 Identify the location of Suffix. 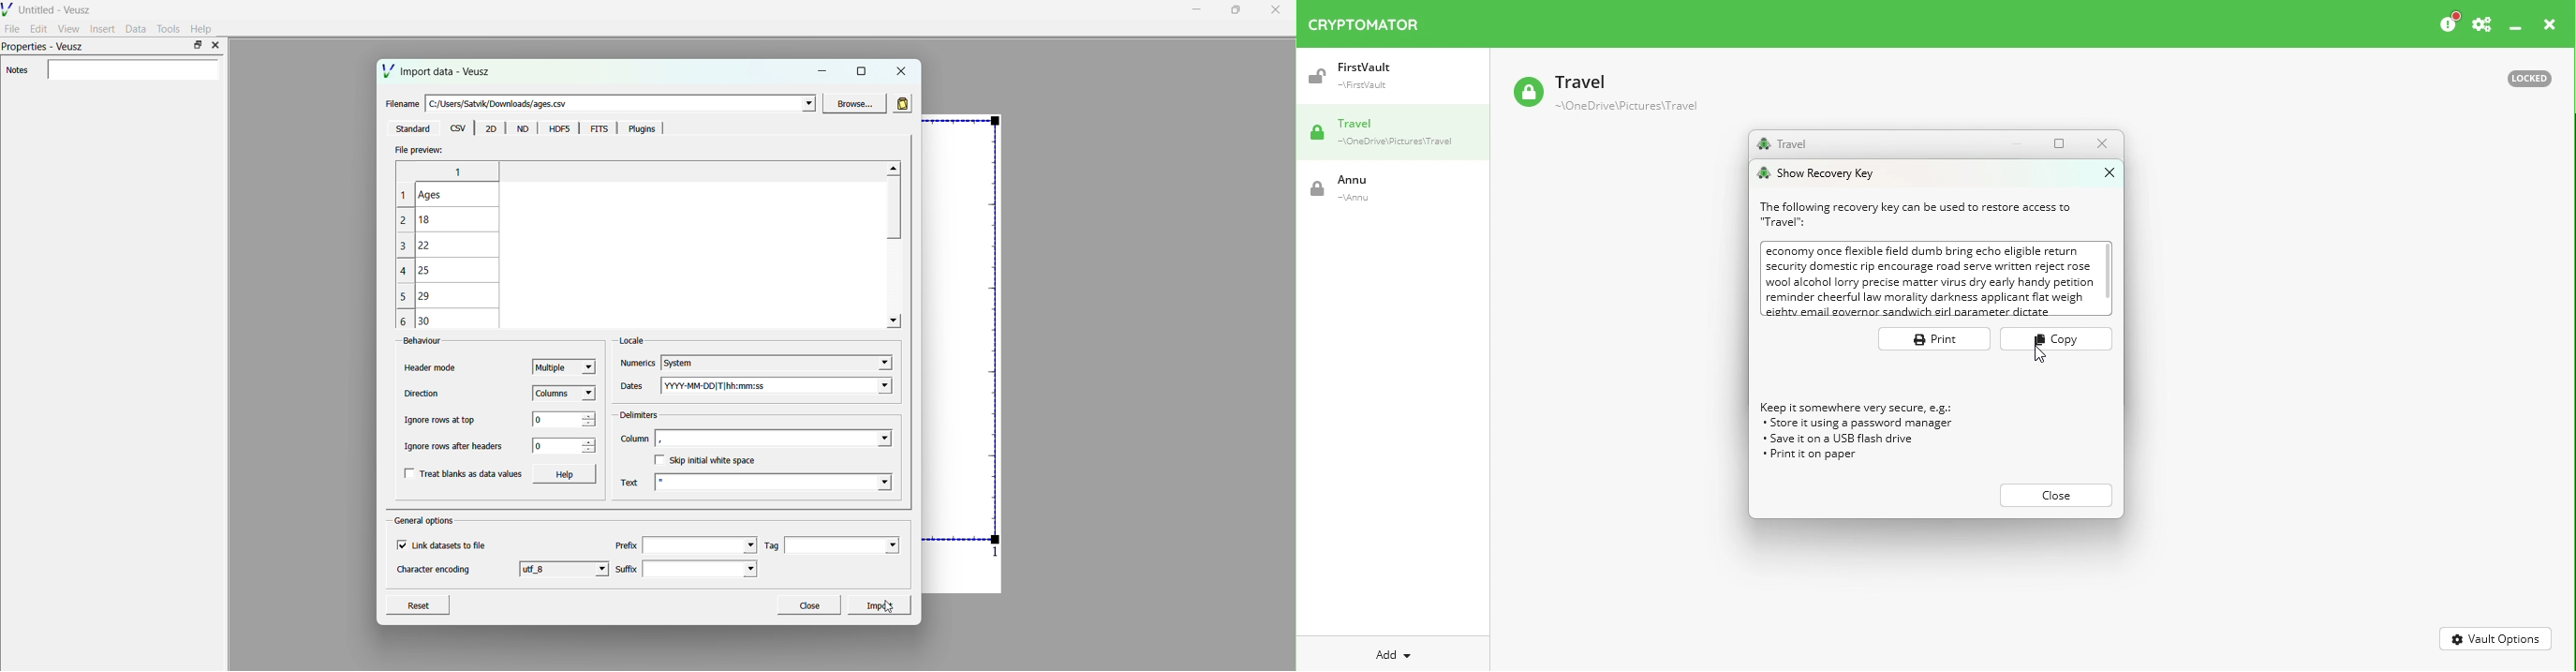
(627, 568).